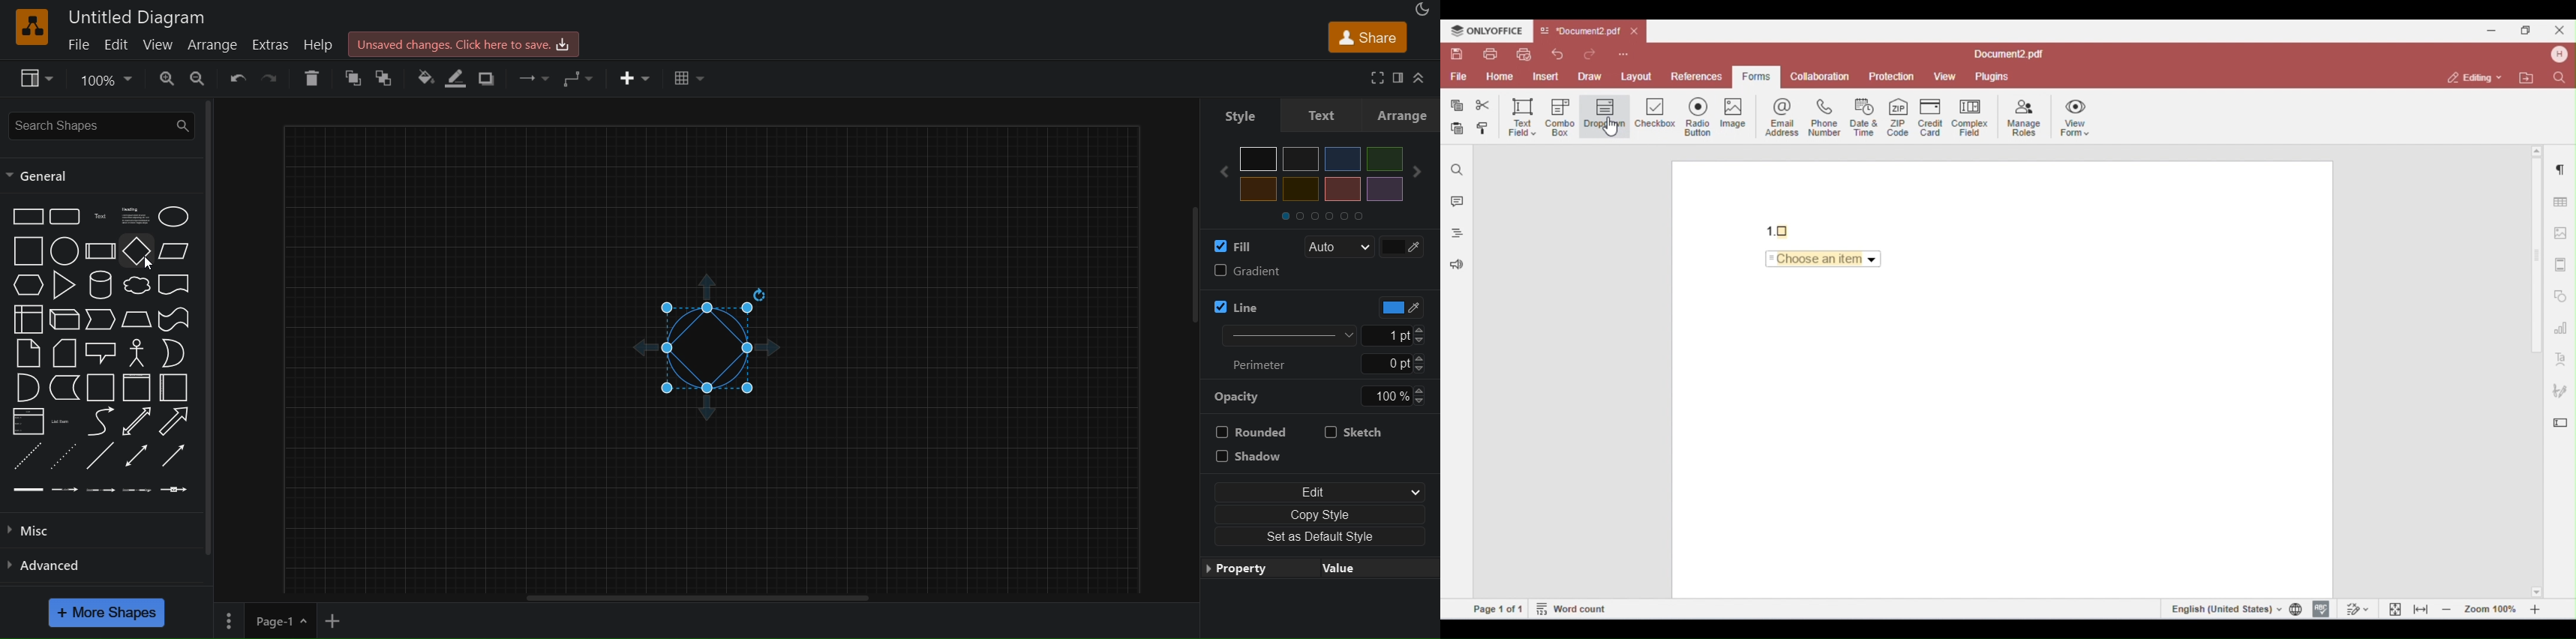 This screenshot has height=644, width=2576. What do you see at coordinates (102, 217) in the screenshot?
I see `text` at bounding box center [102, 217].